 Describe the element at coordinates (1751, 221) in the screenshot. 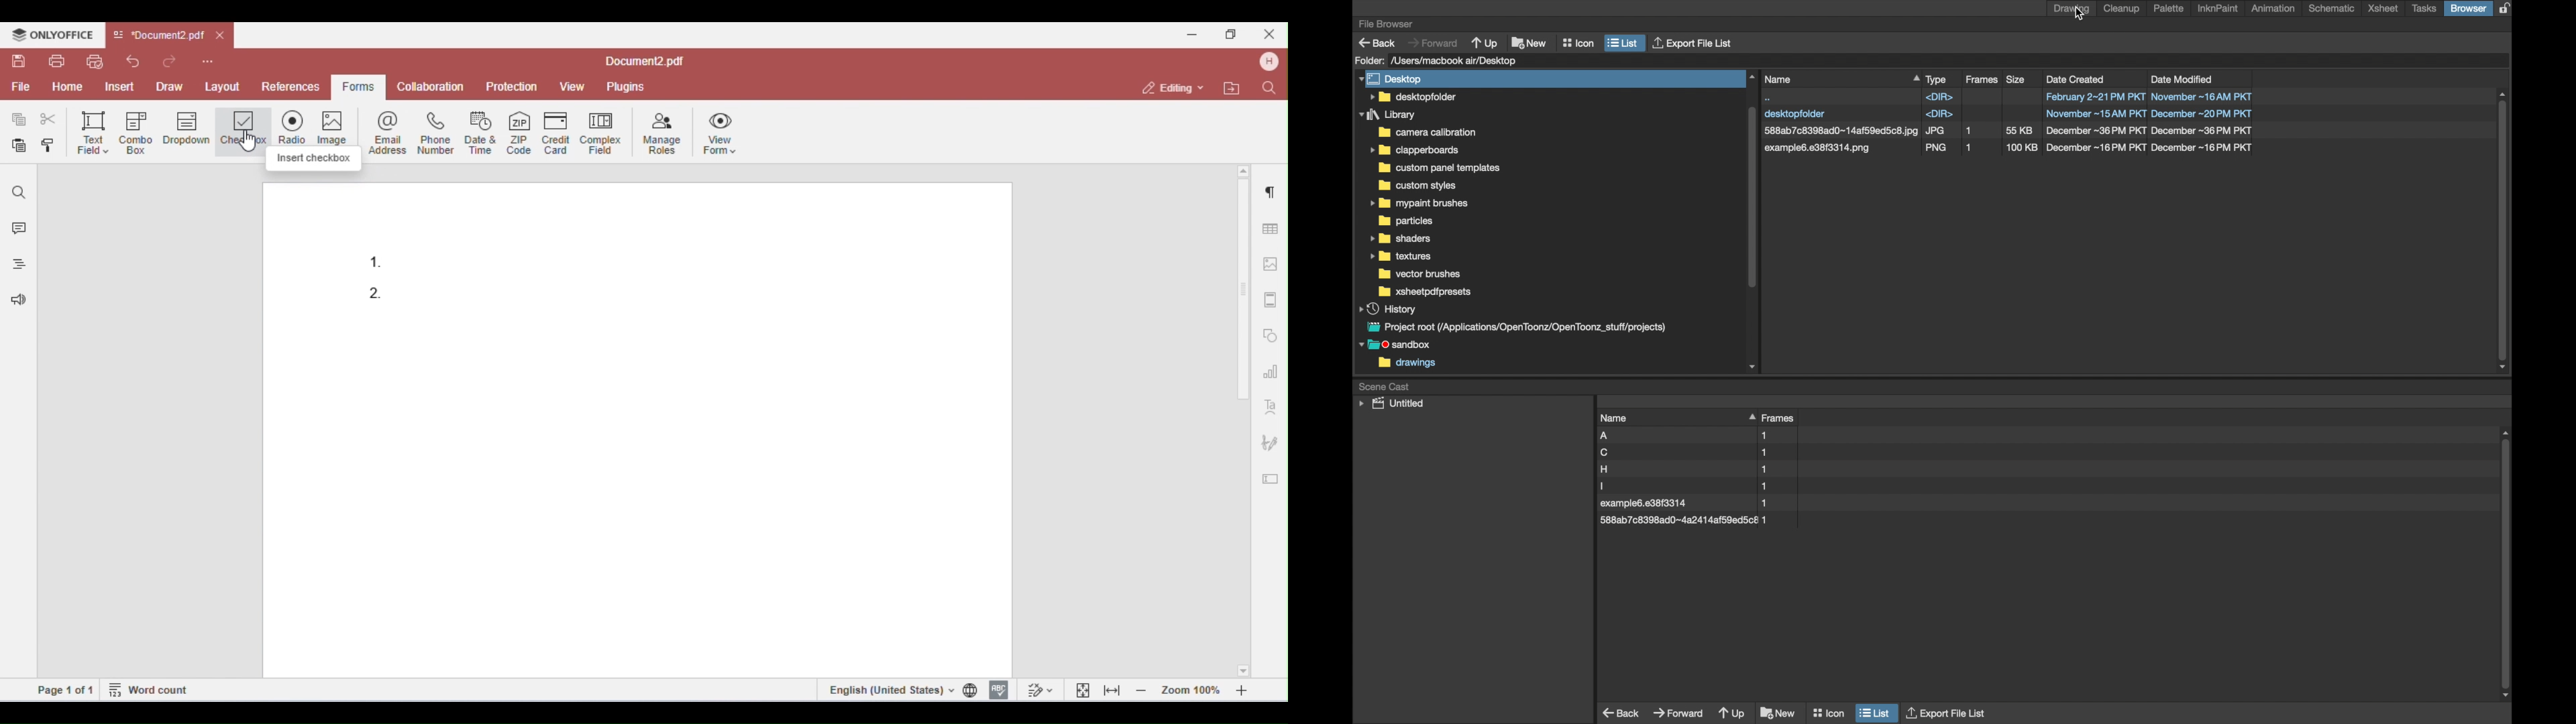

I see `scroll box` at that location.